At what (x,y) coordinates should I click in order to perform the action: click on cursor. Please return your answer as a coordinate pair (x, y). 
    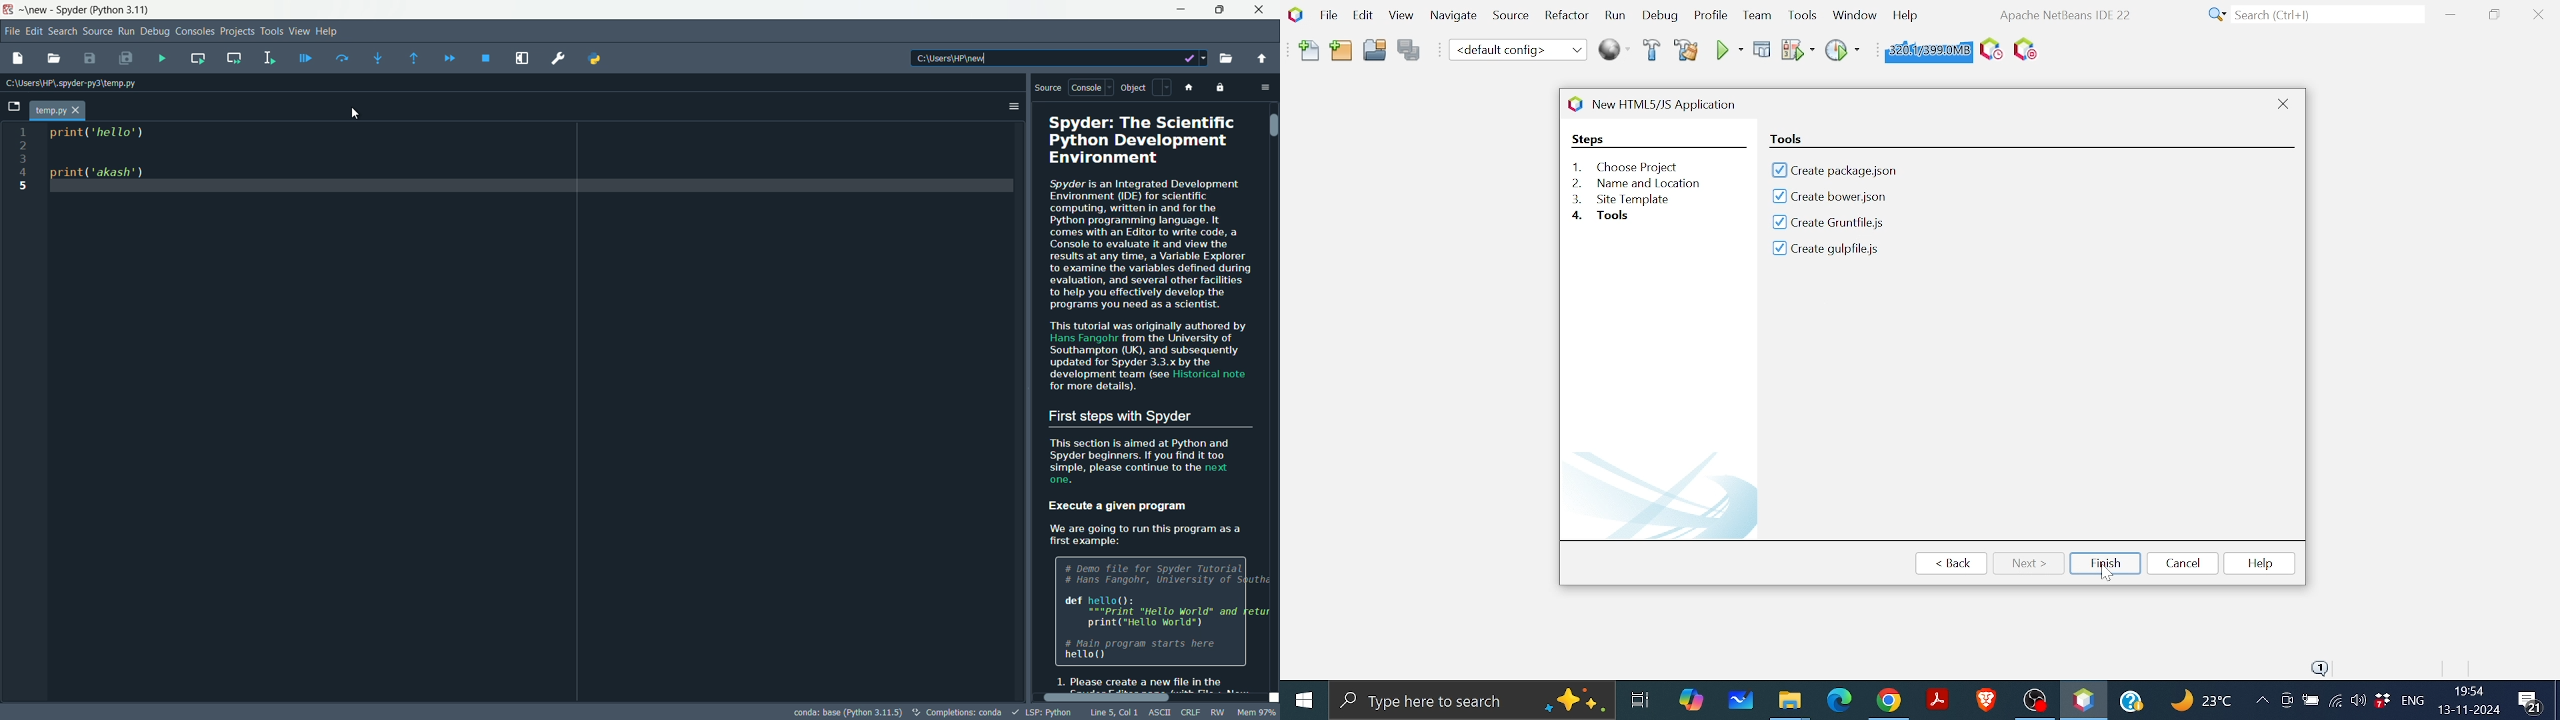
    Looking at the image, I should click on (355, 114).